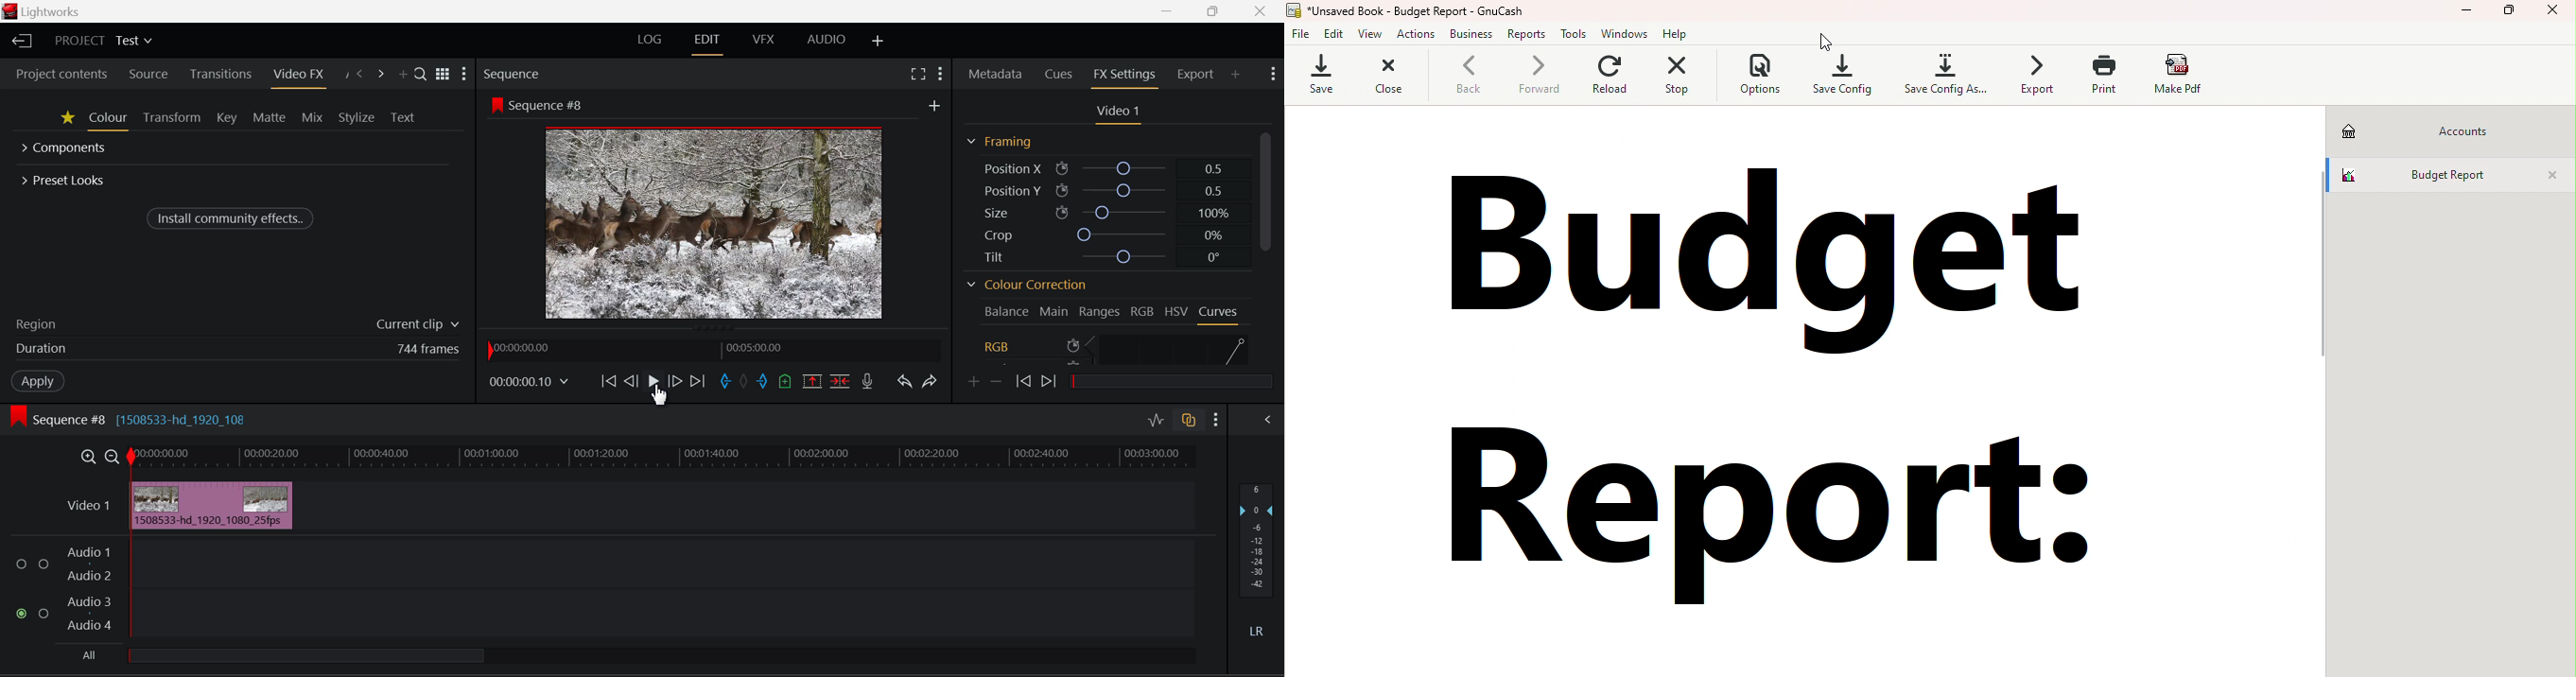 Image resolution: width=2576 pixels, height=700 pixels. Describe the element at coordinates (599, 588) in the screenshot. I see `Audio Level` at that location.